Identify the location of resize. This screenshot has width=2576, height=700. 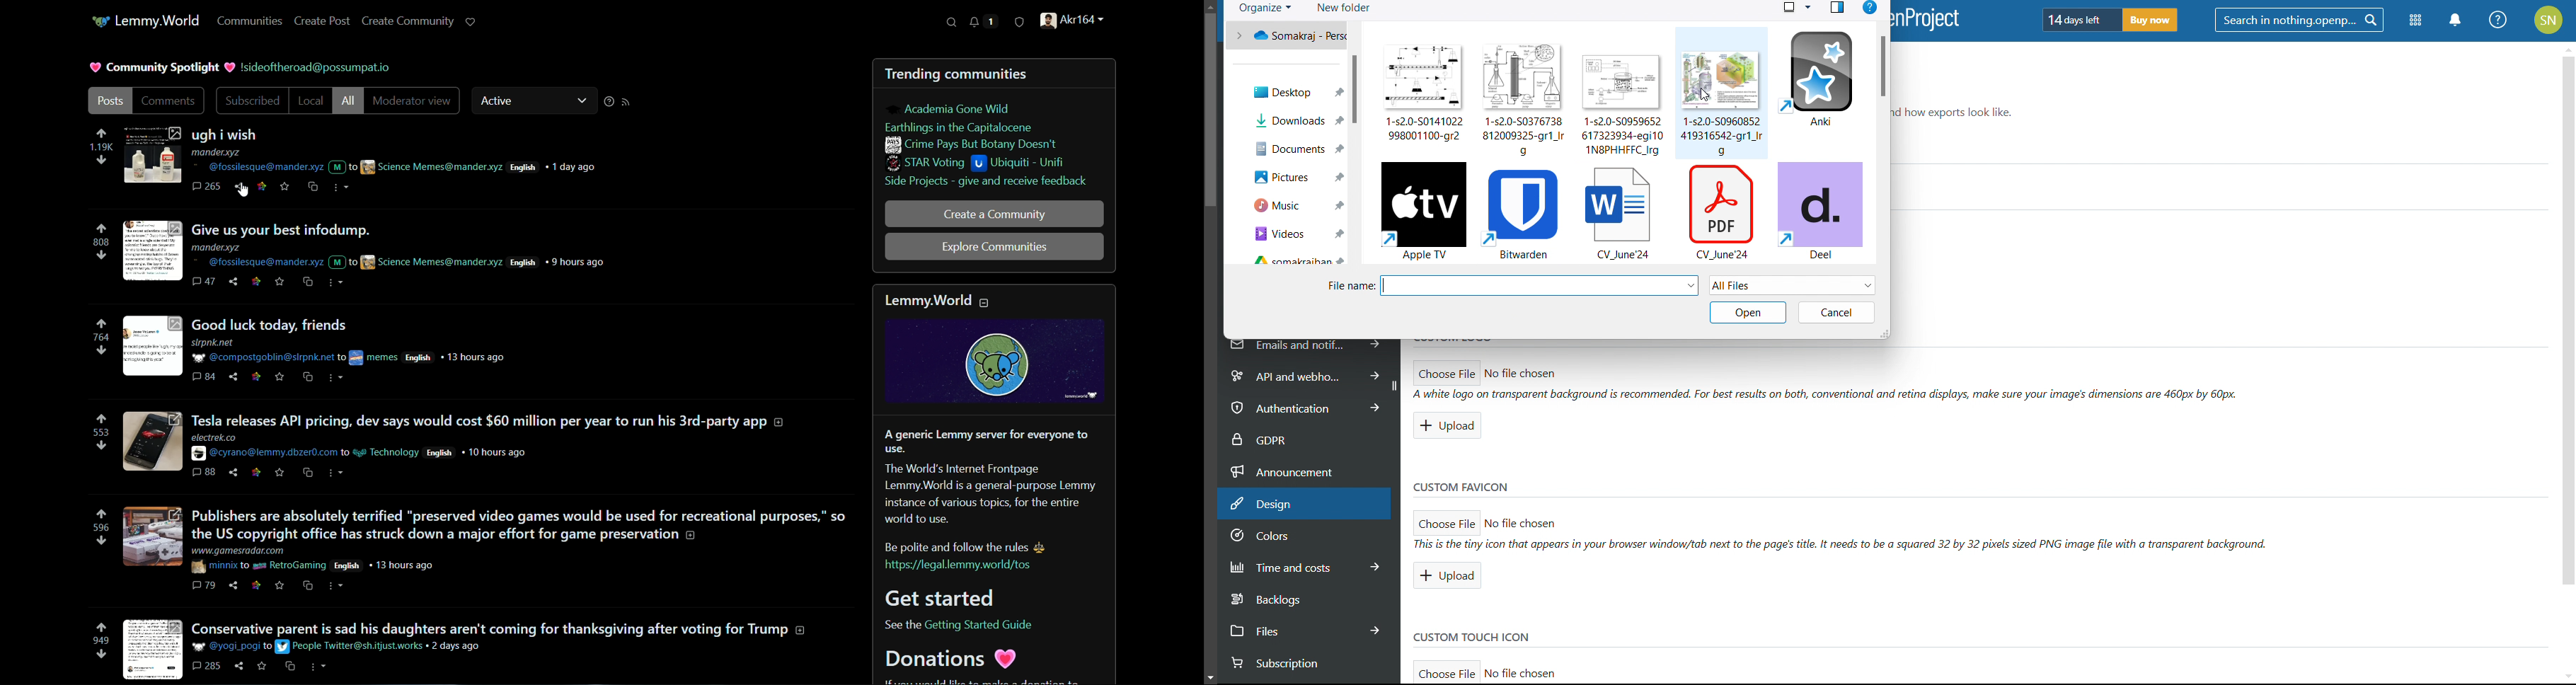
(1882, 332).